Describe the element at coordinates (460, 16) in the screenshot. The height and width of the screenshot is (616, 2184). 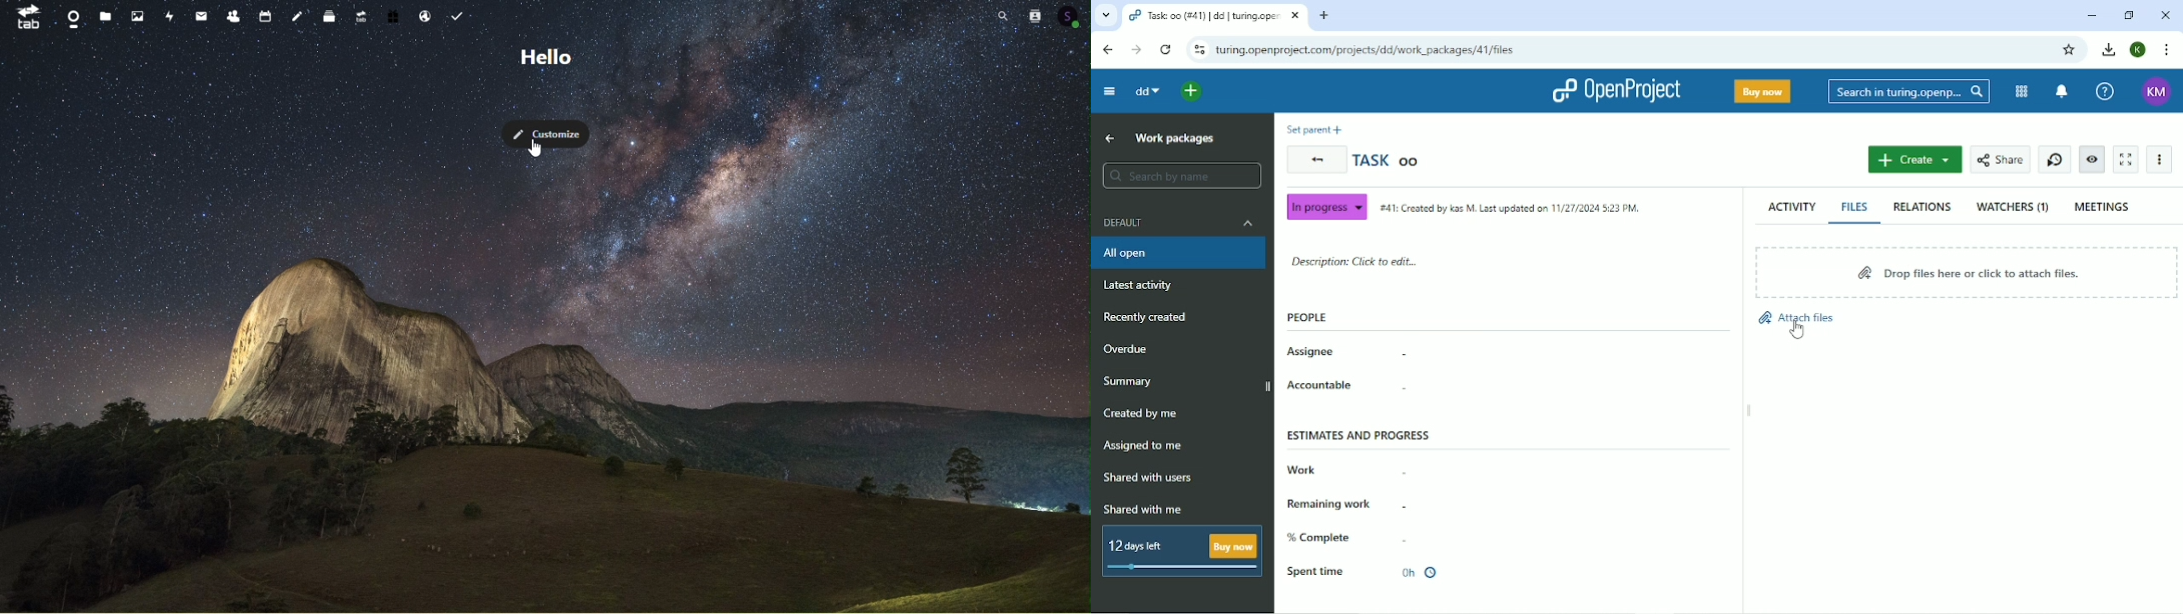
I see `Task` at that location.